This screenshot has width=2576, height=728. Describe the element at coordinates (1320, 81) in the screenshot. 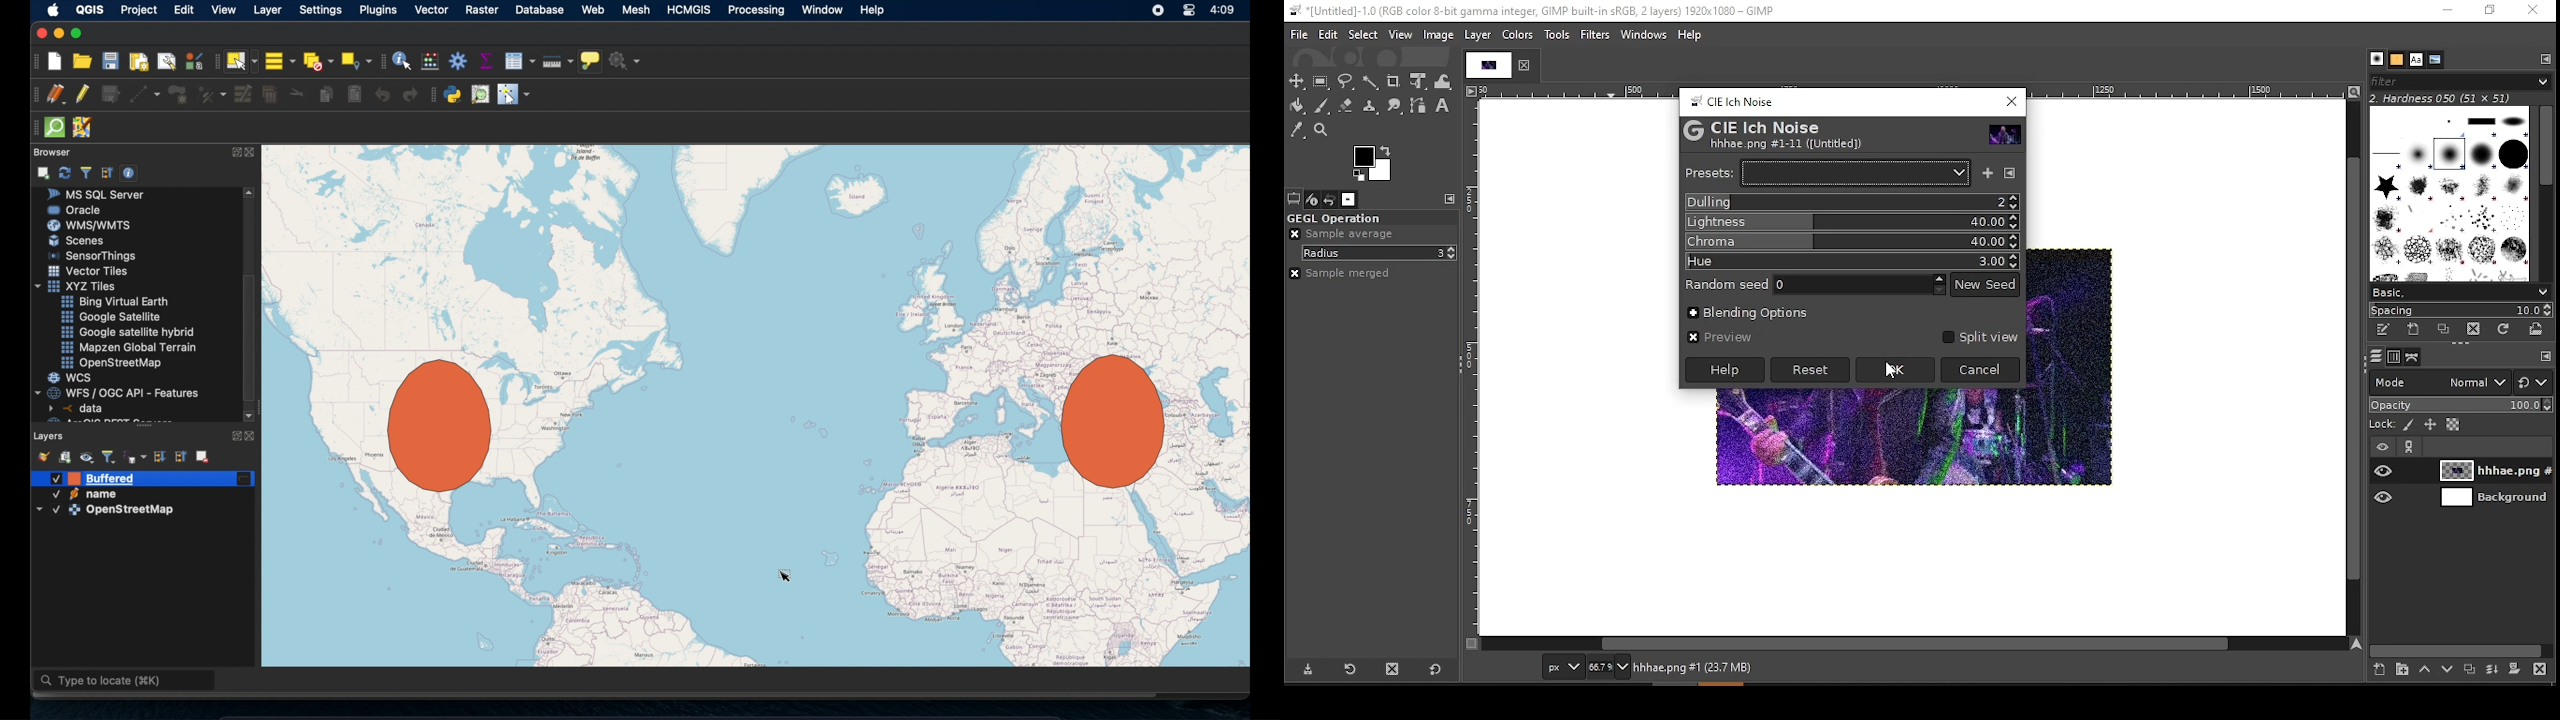

I see `rectangular selection tool` at that location.